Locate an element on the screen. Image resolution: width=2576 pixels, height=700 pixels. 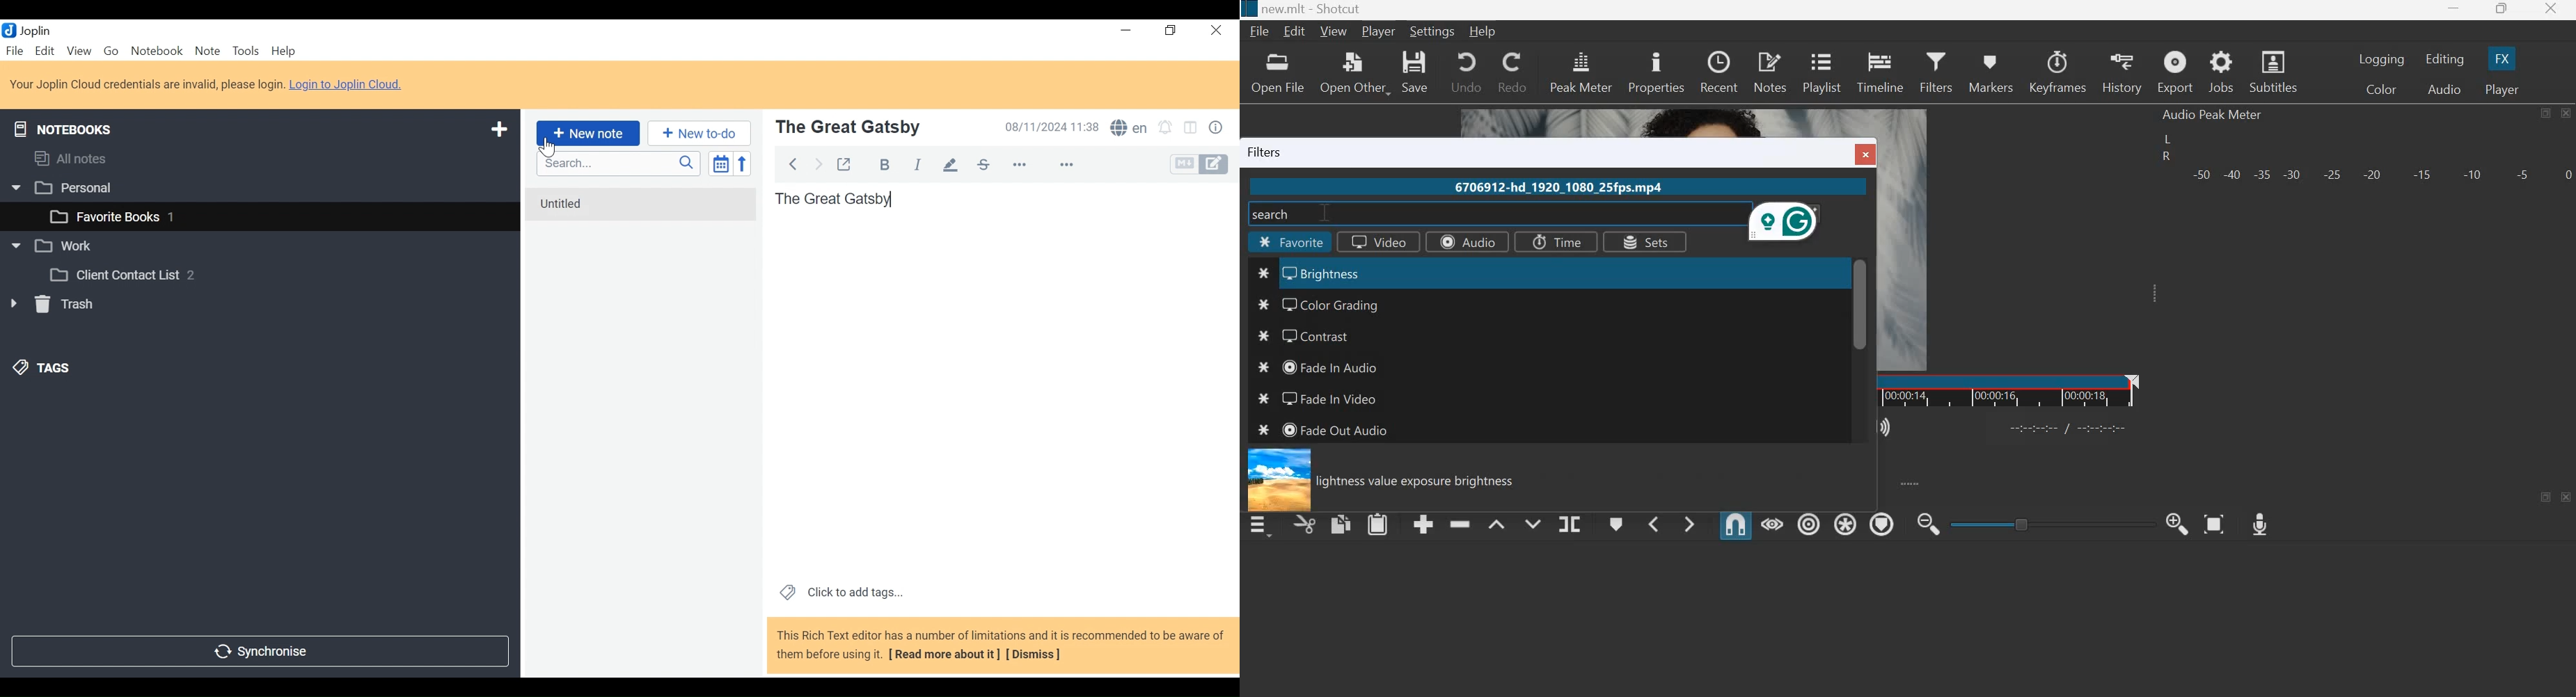
recent is located at coordinates (1718, 70).